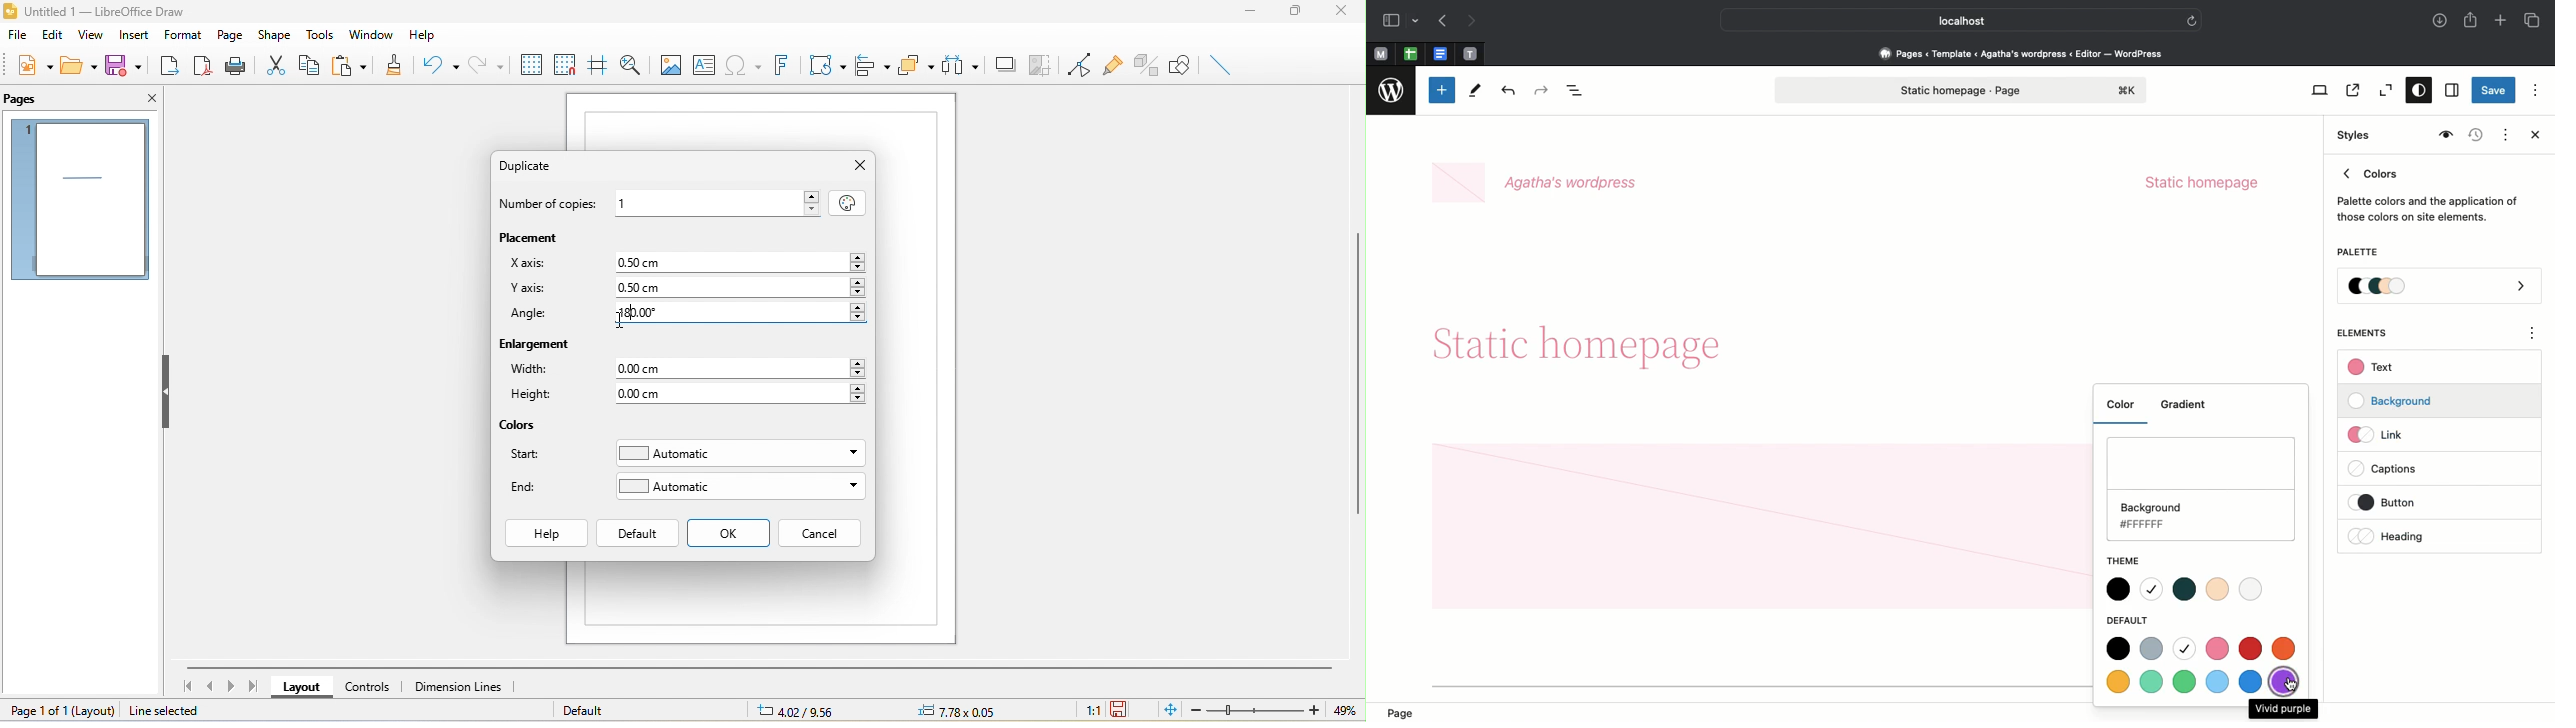 The height and width of the screenshot is (728, 2576). Describe the element at coordinates (1380, 55) in the screenshot. I see `Pinned tab` at that location.